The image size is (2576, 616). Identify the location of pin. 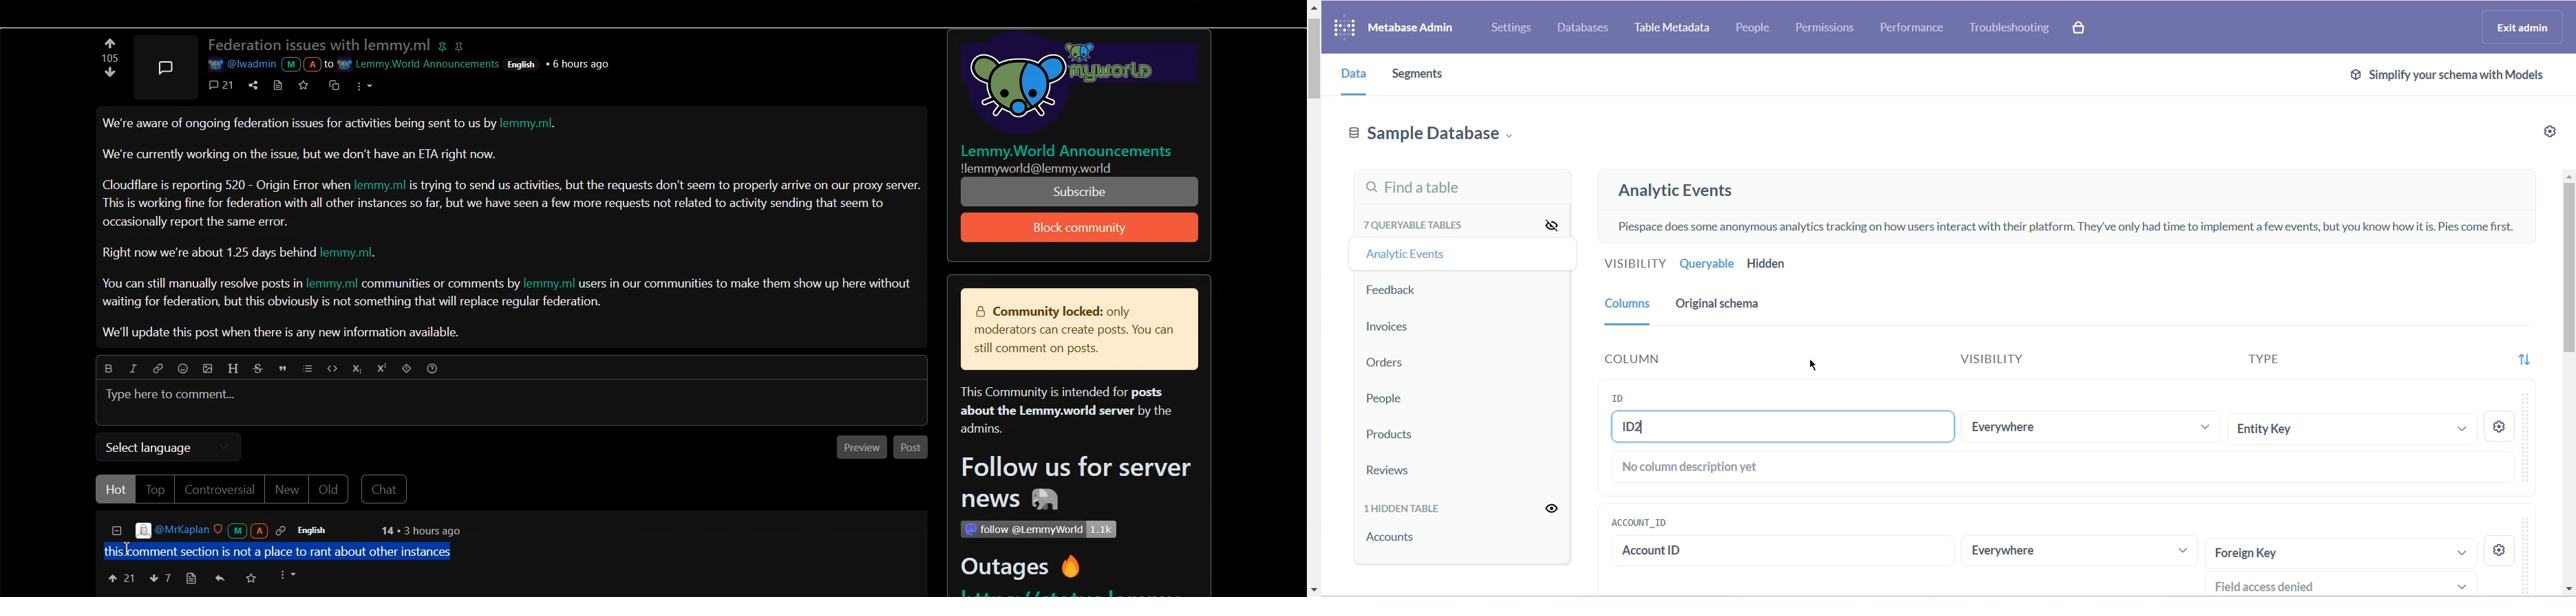
(445, 44).